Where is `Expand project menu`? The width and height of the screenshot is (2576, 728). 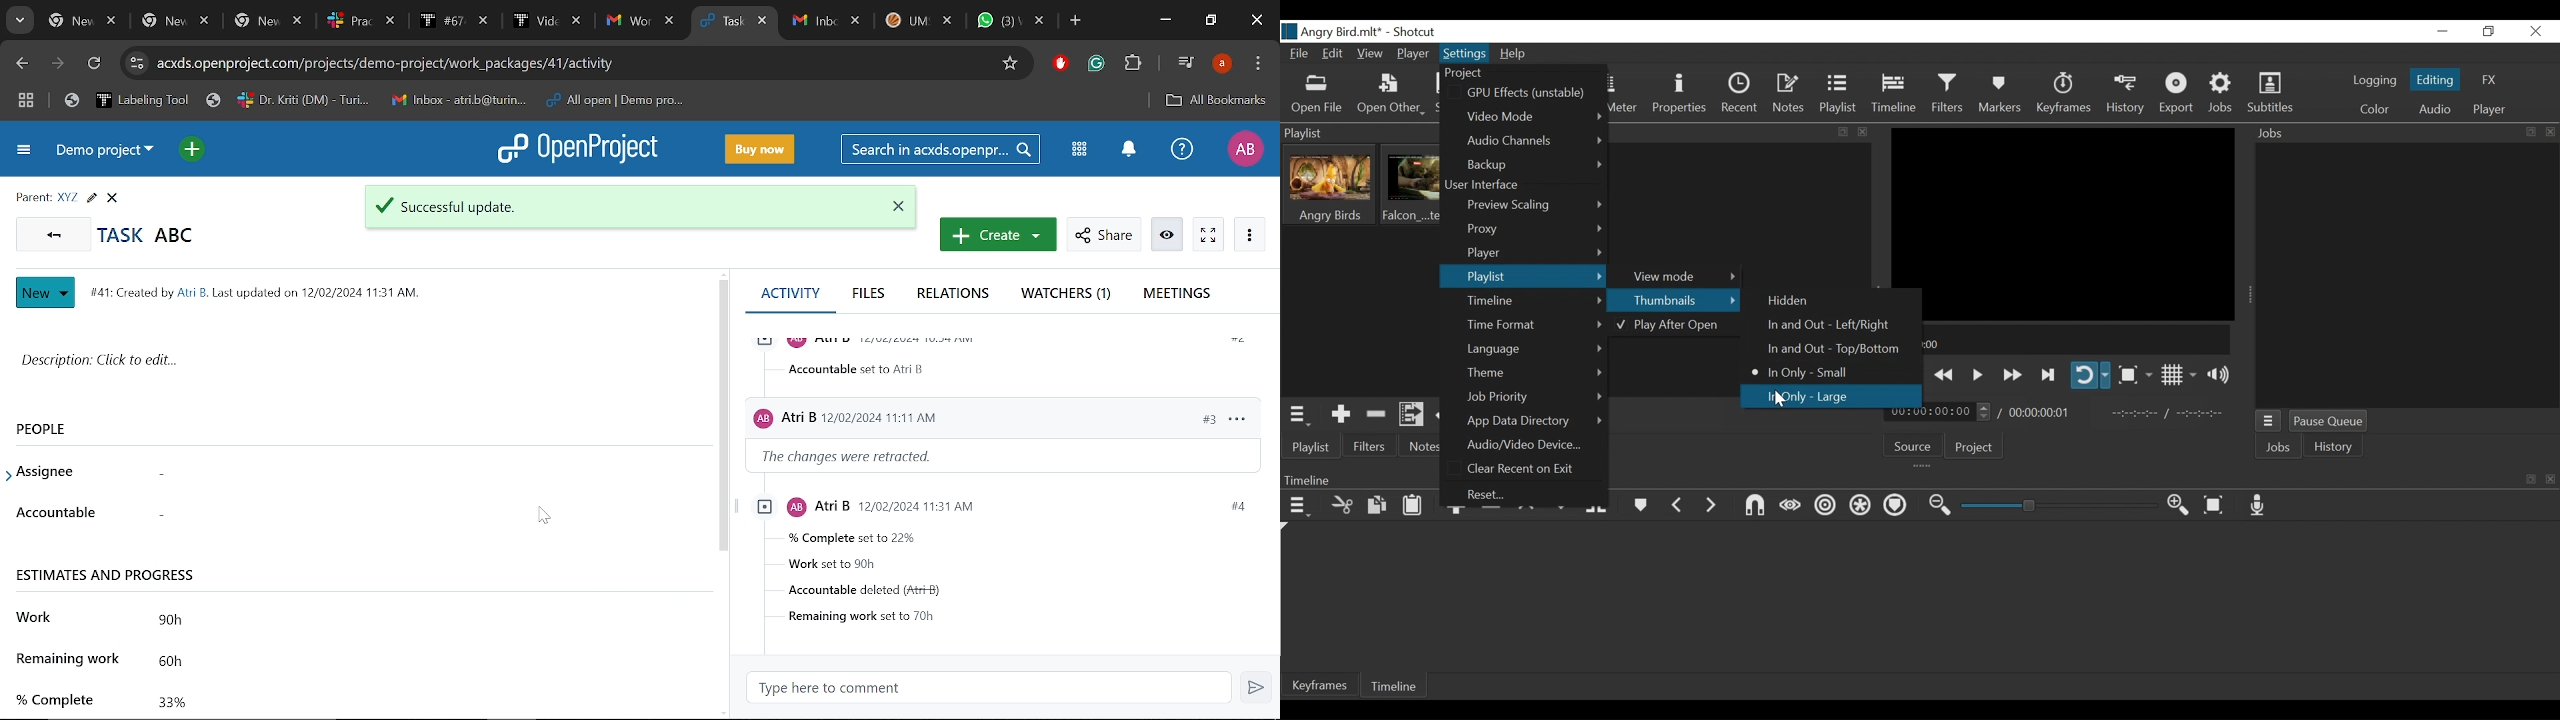
Expand project menu is located at coordinates (22, 152).